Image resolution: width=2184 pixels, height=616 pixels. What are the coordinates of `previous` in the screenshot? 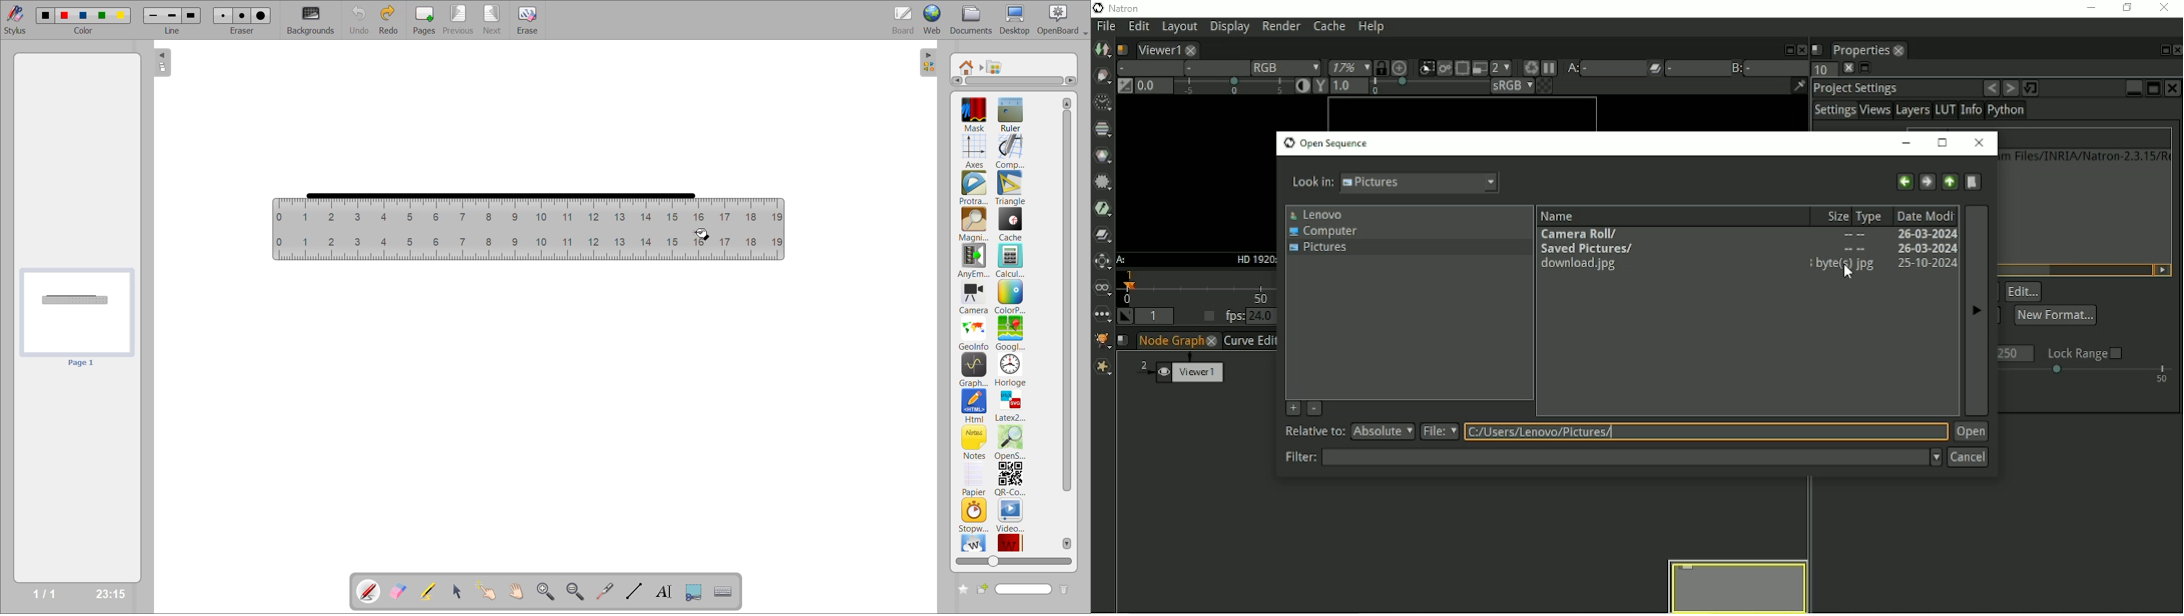 It's located at (459, 19).